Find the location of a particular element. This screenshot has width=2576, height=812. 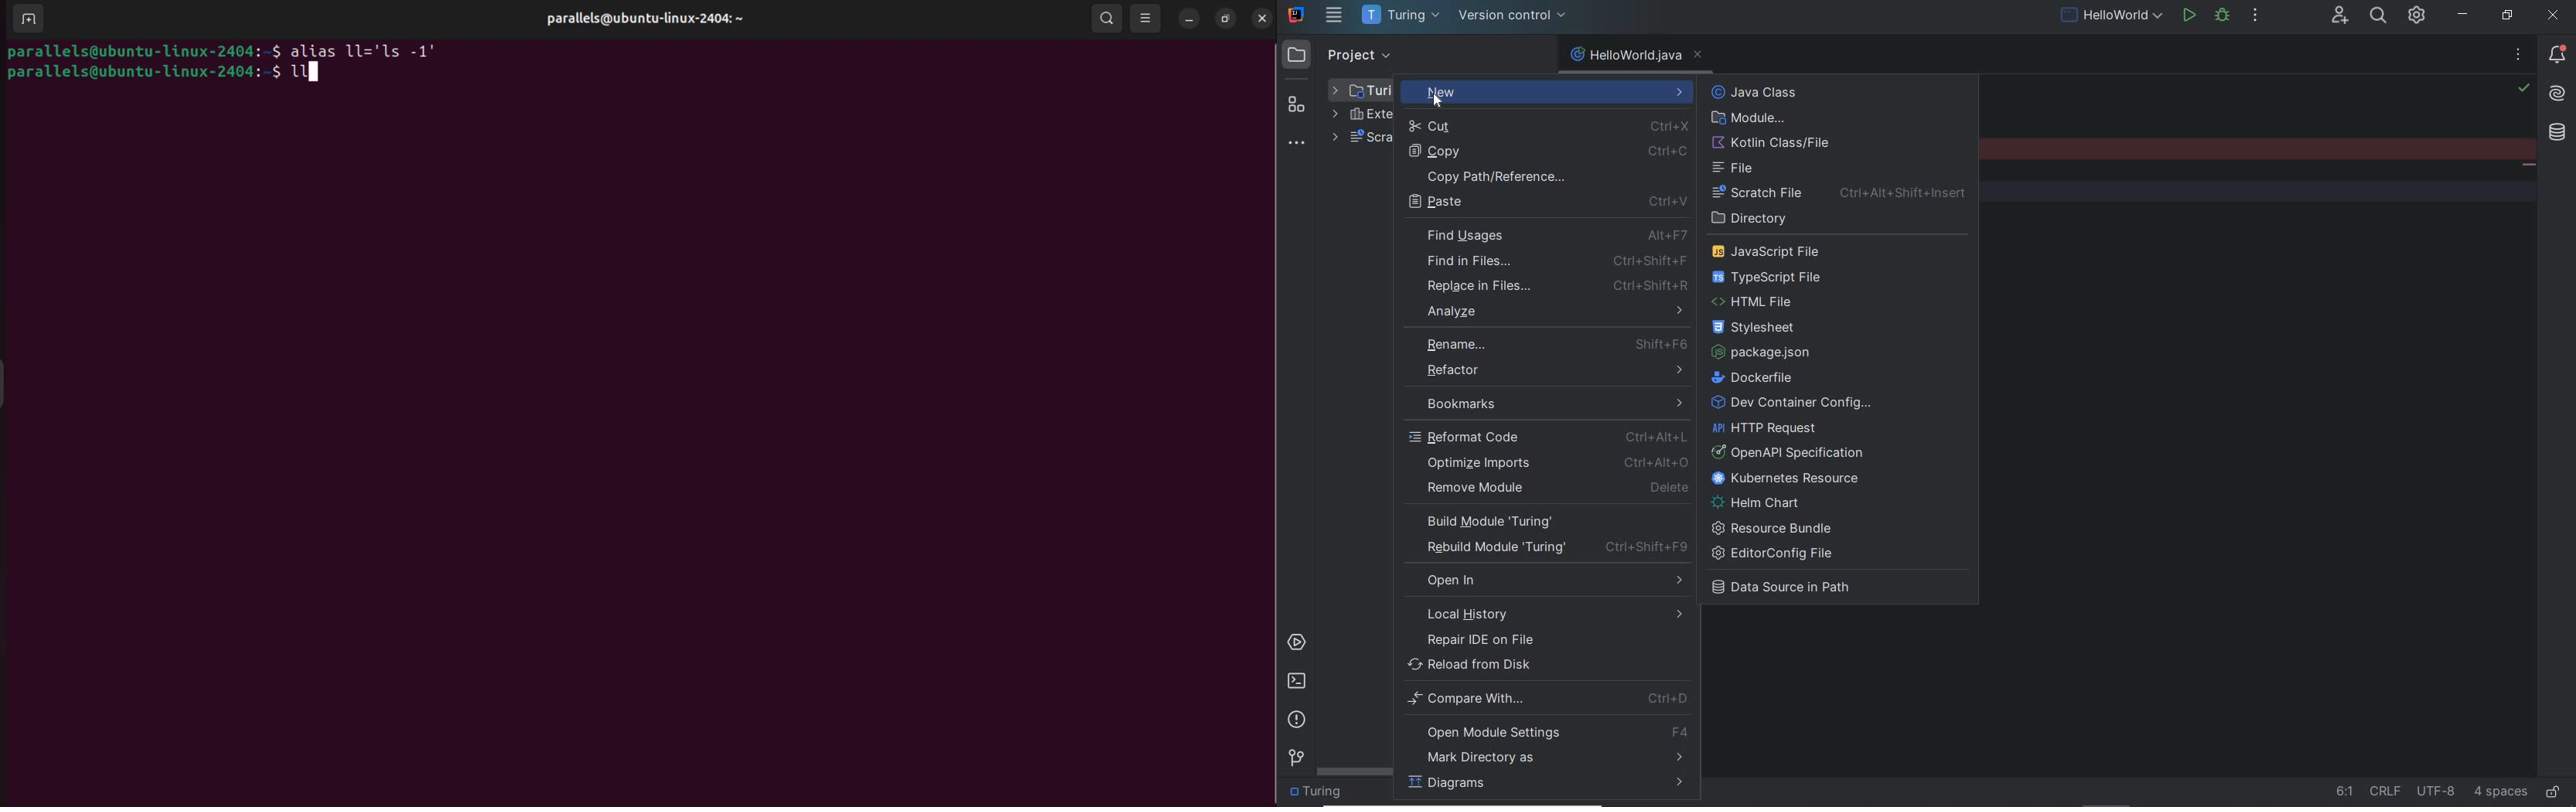

scratch file is located at coordinates (1843, 194).